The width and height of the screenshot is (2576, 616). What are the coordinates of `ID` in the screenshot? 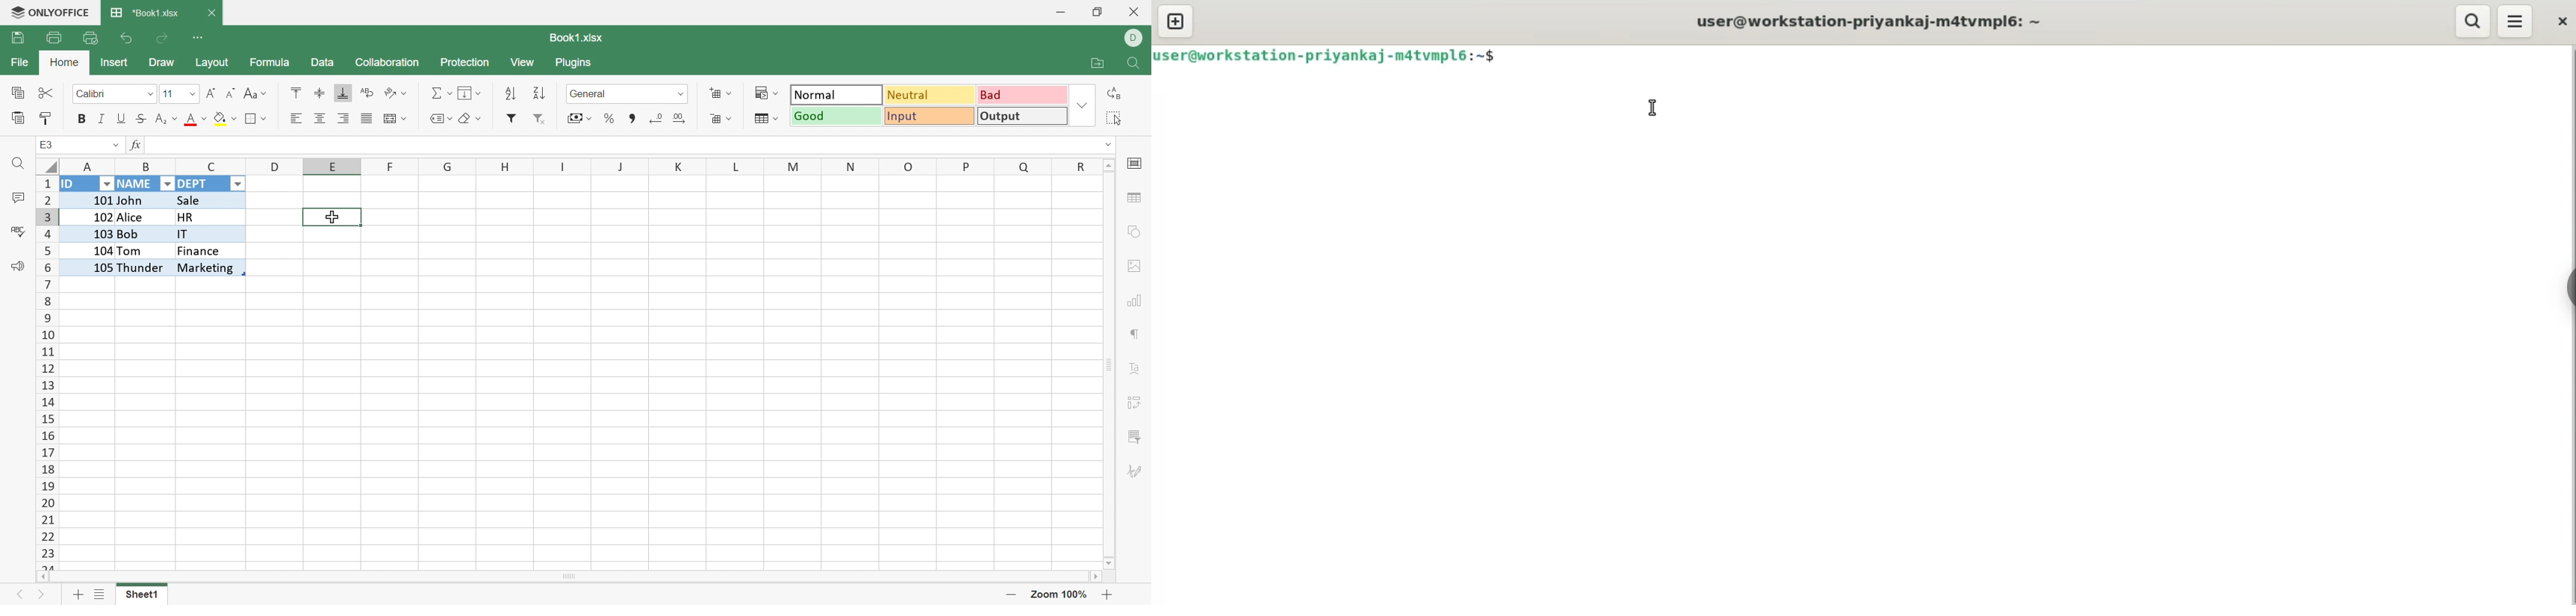 It's located at (157, 145).